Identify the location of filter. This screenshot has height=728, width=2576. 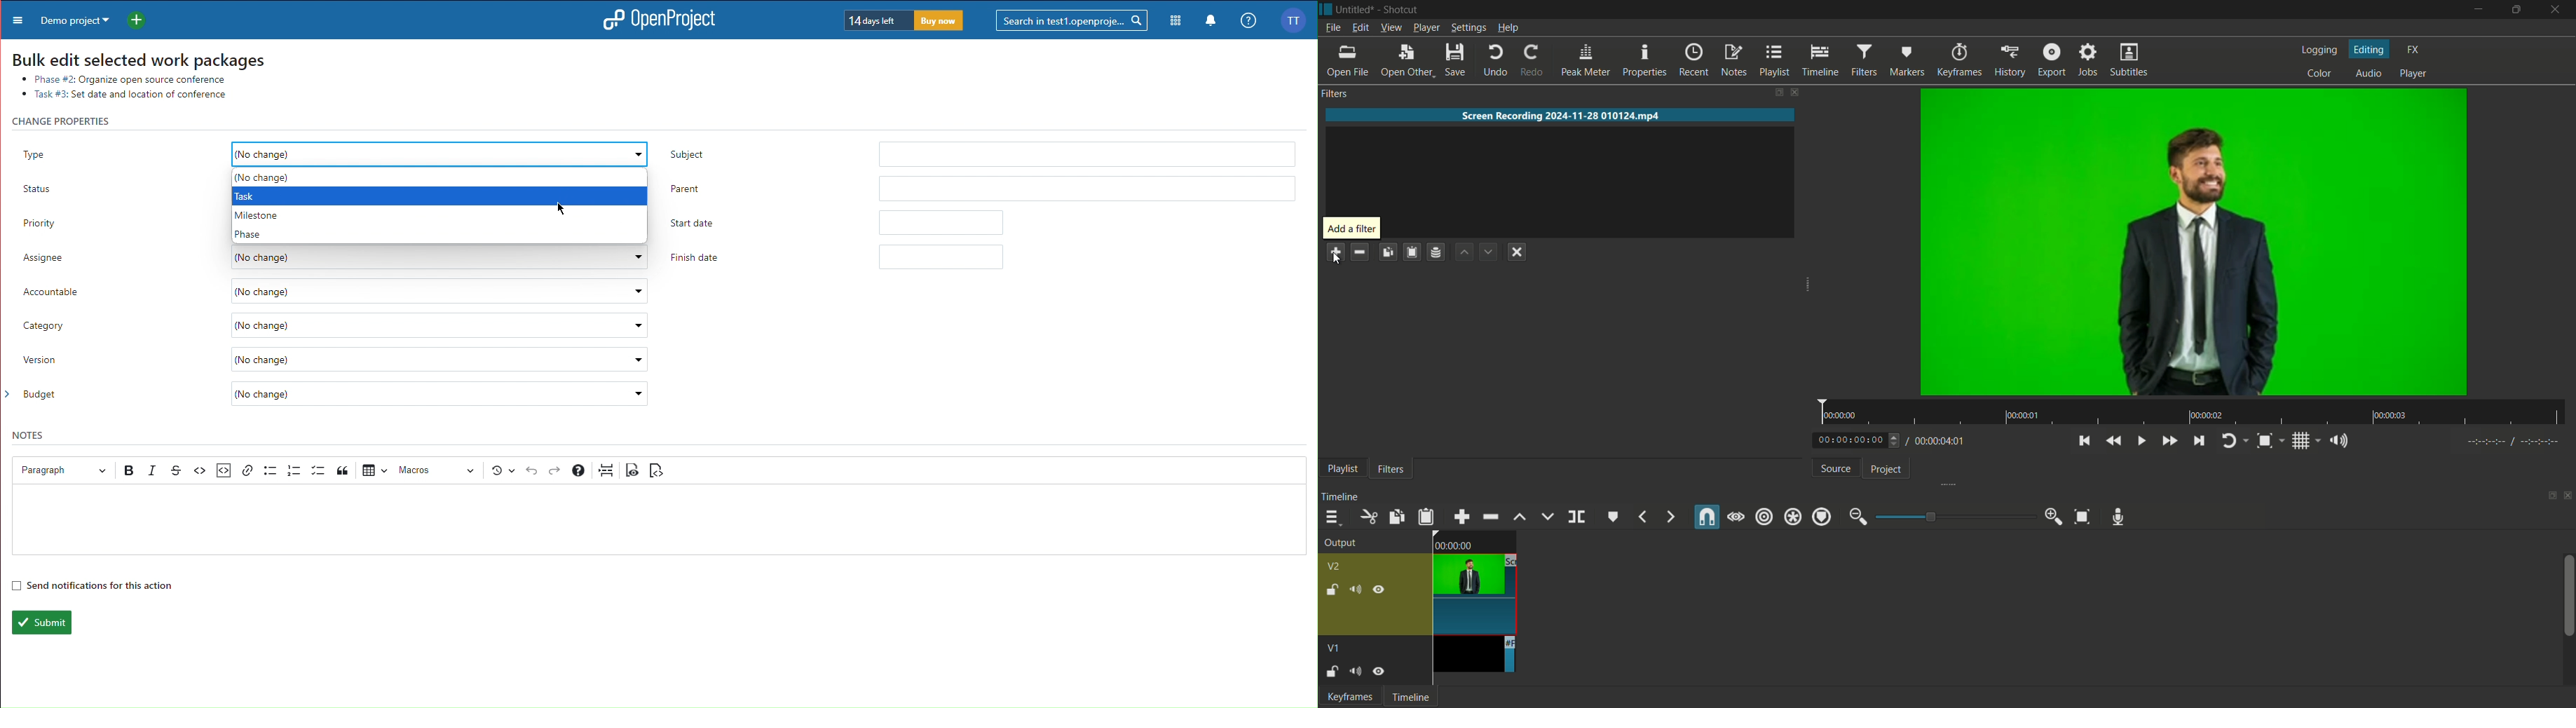
(1390, 468).